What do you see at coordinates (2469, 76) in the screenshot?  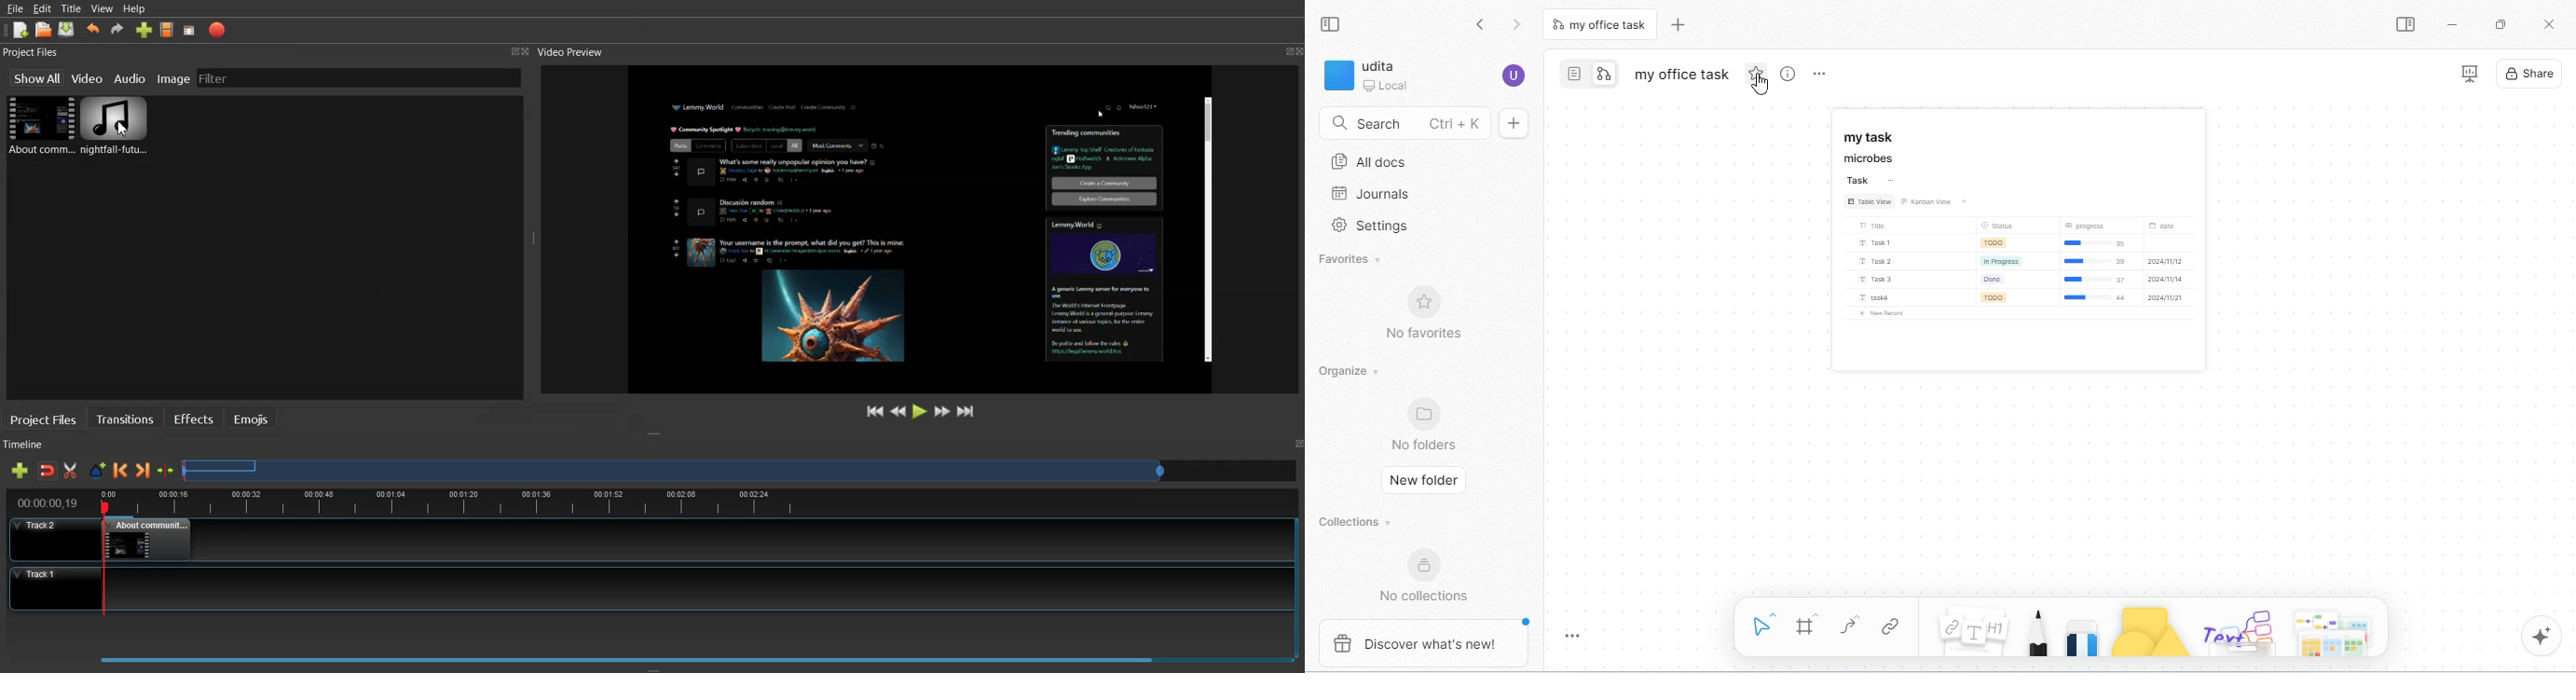 I see `presentation` at bounding box center [2469, 76].